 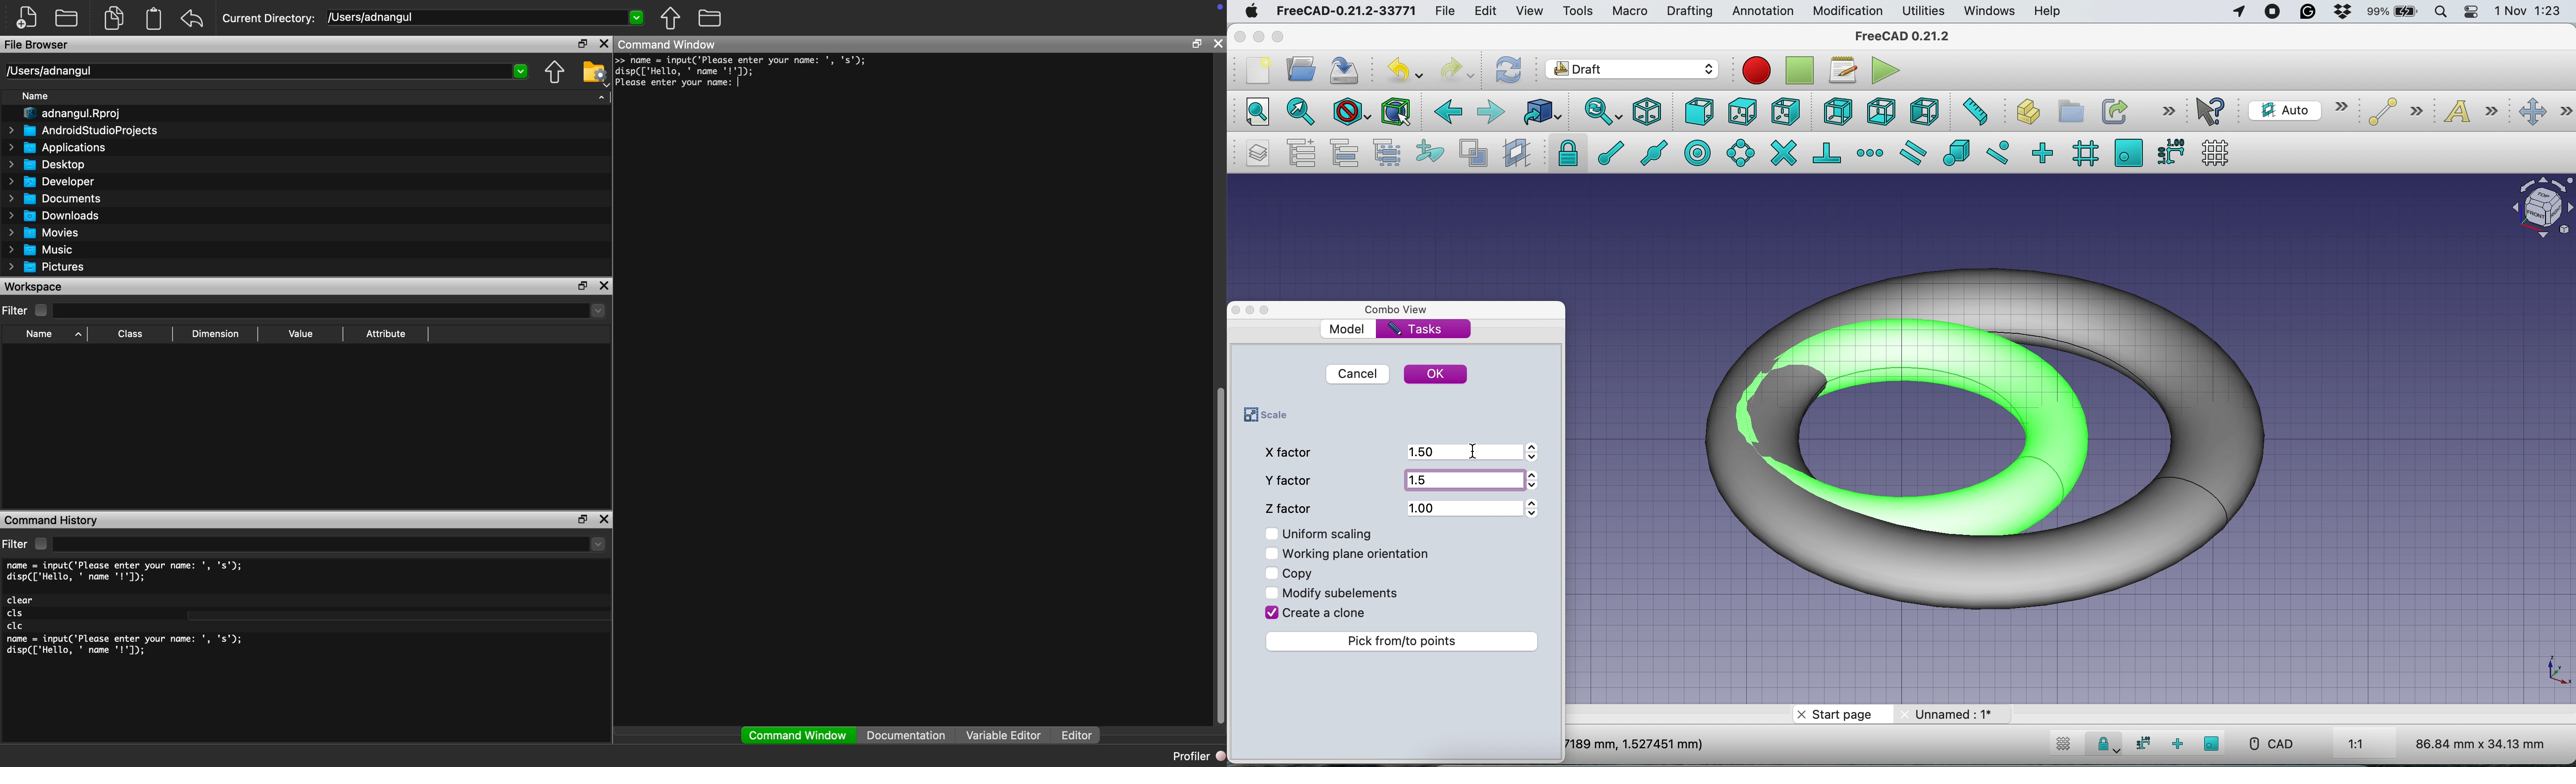 What do you see at coordinates (1437, 375) in the screenshot?
I see `ok` at bounding box center [1437, 375].